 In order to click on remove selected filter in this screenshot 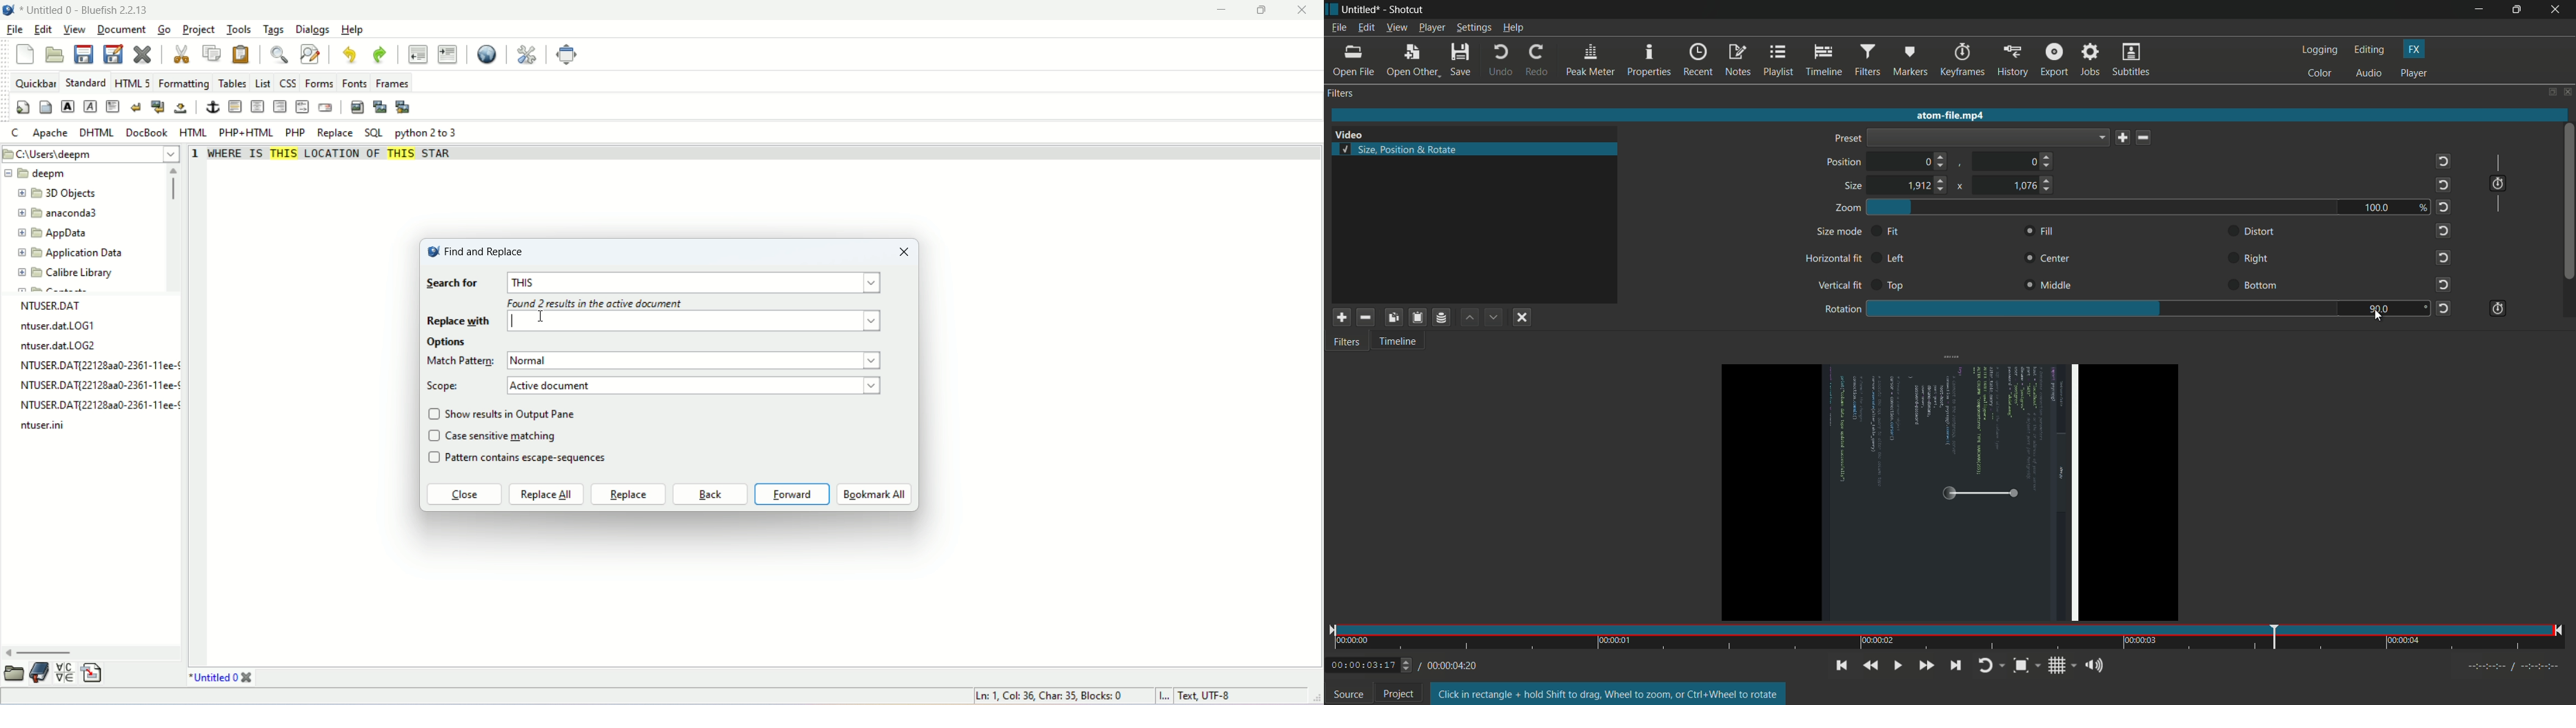, I will do `click(1366, 317)`.